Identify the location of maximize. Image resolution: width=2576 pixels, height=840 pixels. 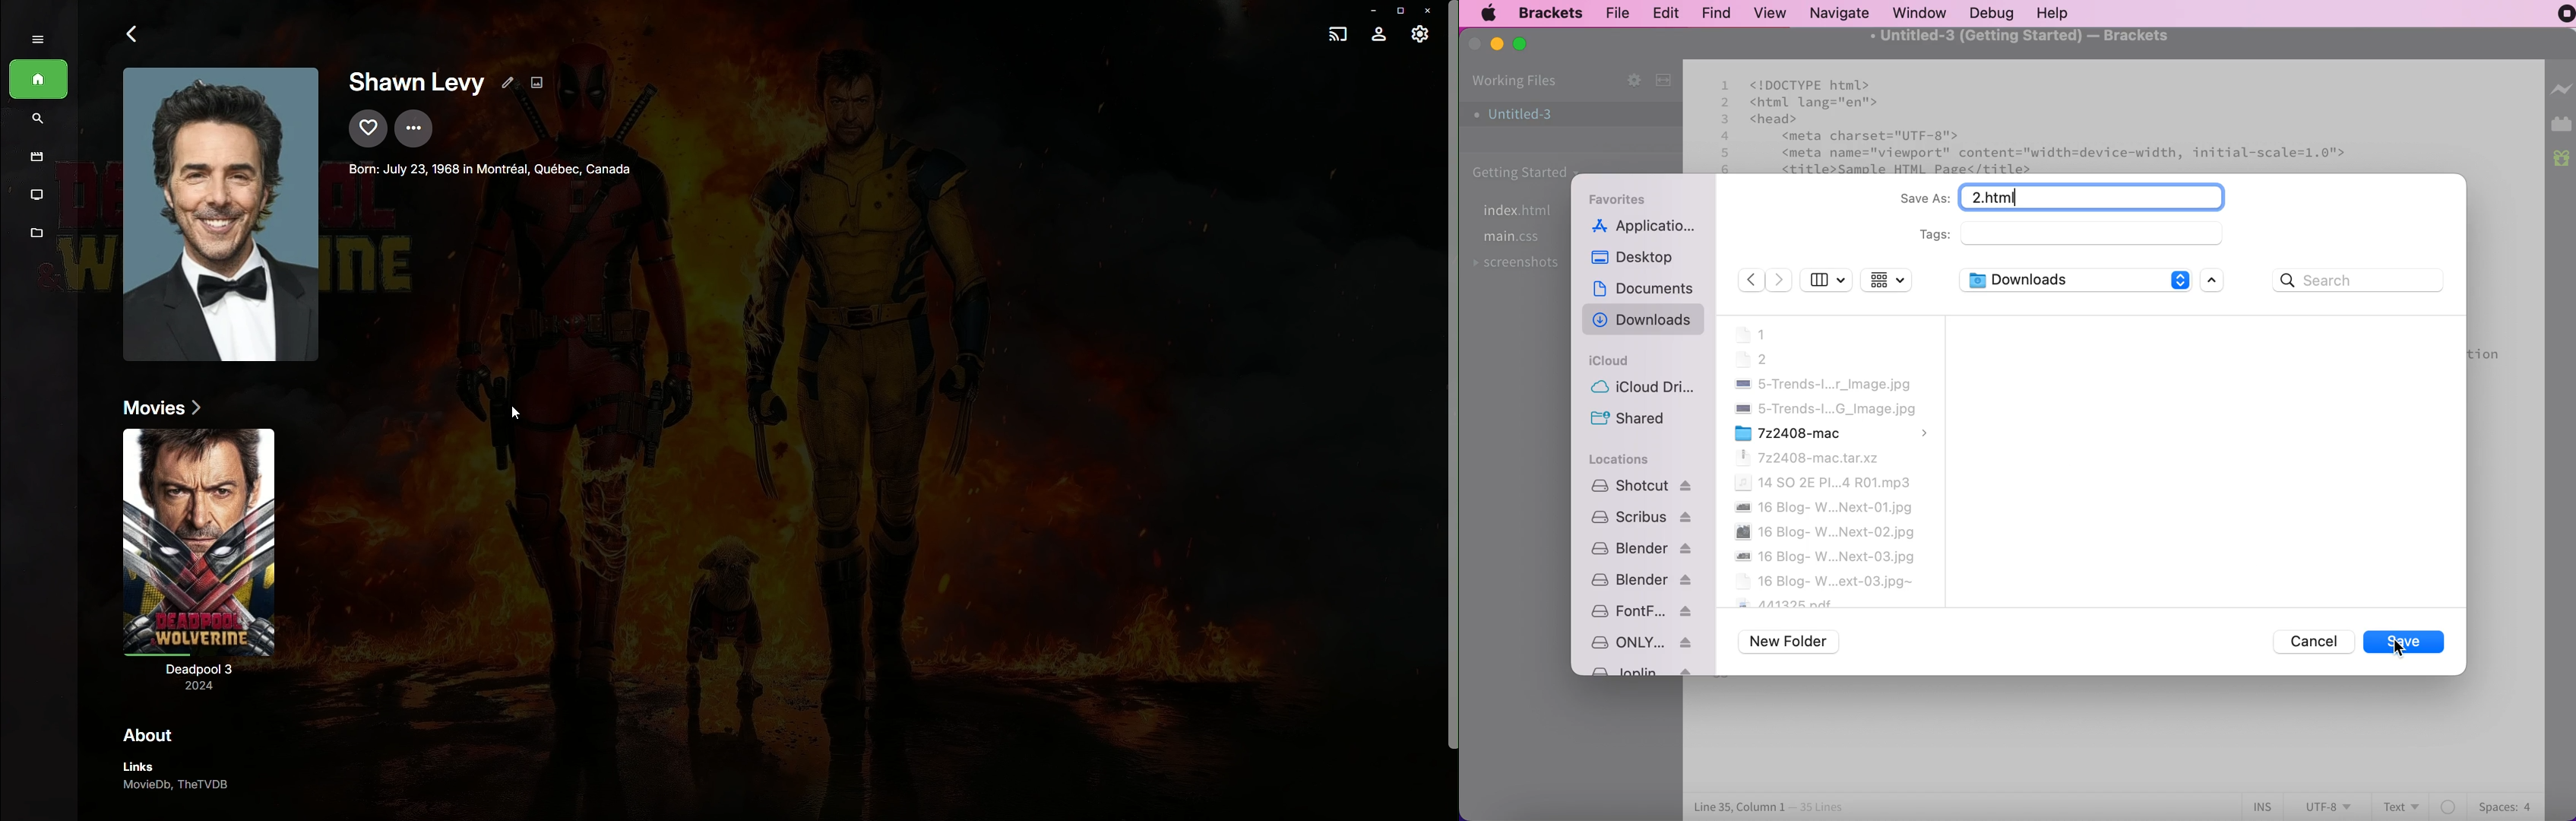
(1522, 48).